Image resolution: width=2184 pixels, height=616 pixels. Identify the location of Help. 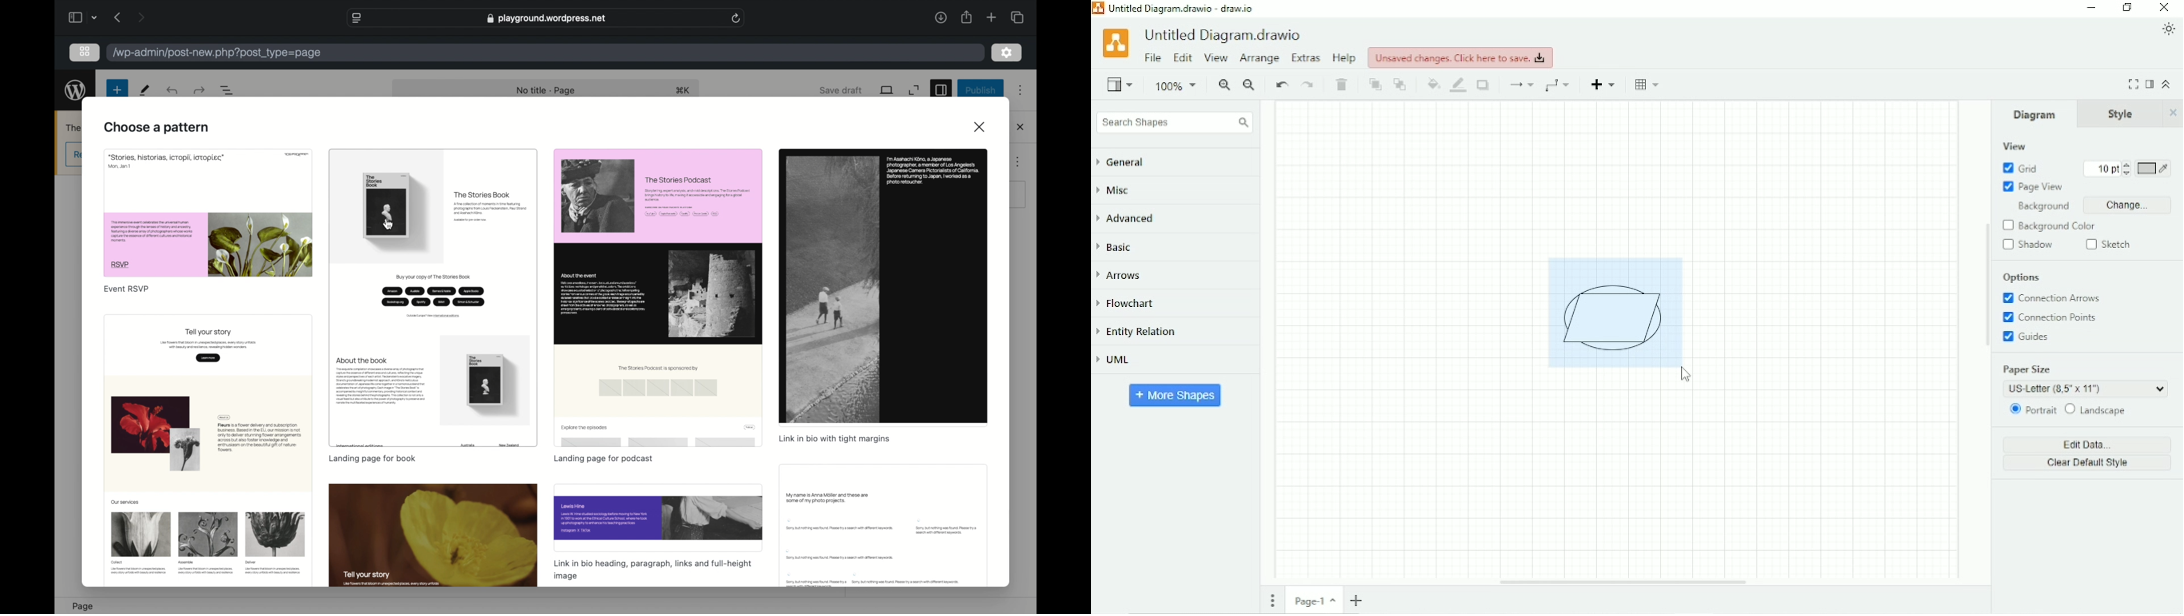
(1345, 58).